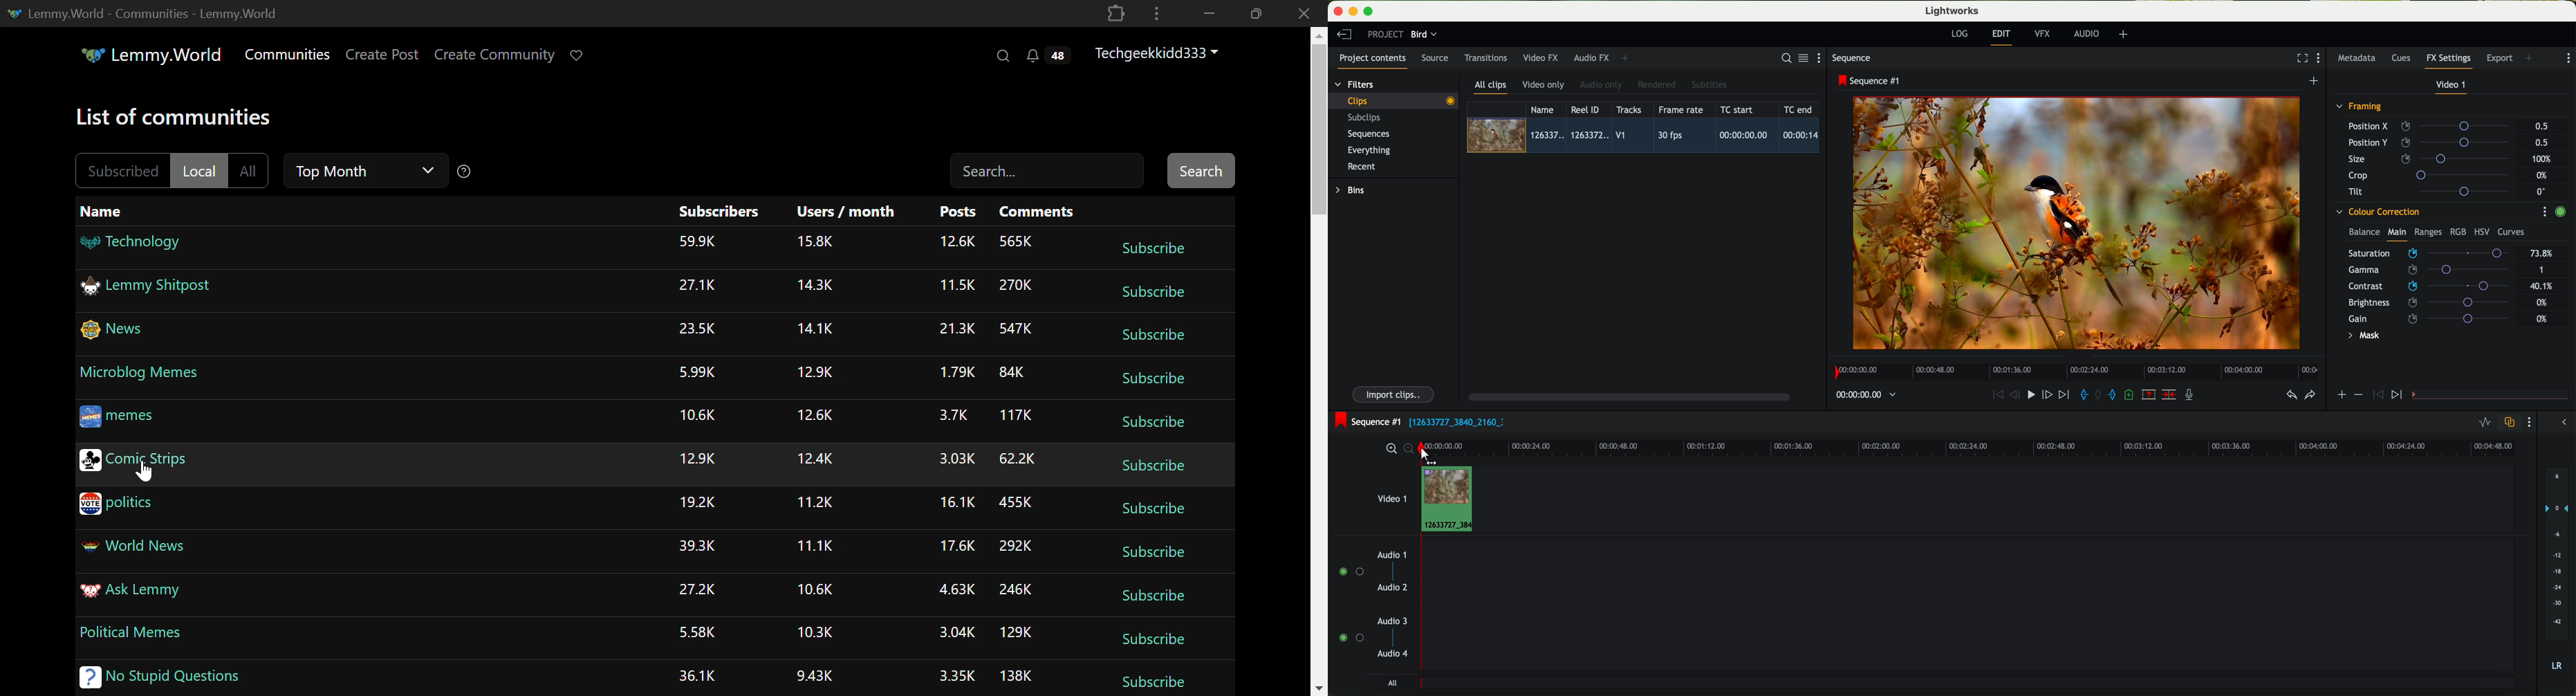 The image size is (2576, 700). What do you see at coordinates (142, 12) in the screenshot?
I see `Lemmy.World-Communities-Lemmy.World` at bounding box center [142, 12].